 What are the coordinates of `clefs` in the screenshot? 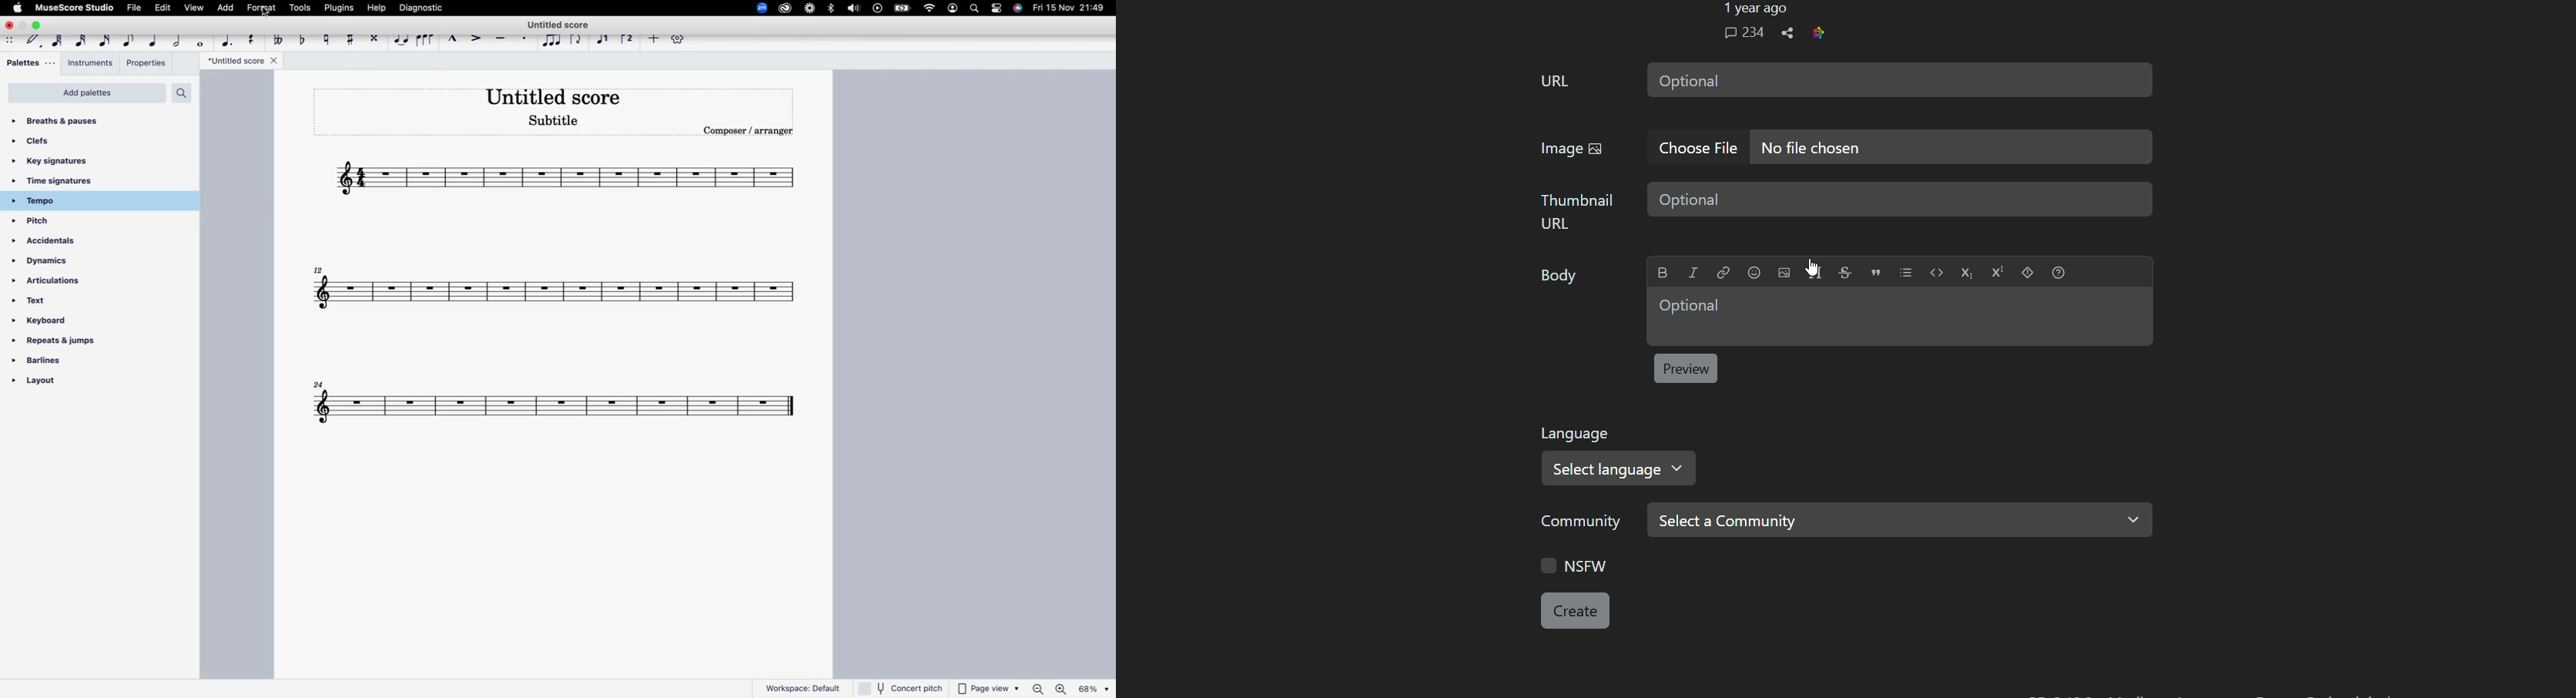 It's located at (54, 141).